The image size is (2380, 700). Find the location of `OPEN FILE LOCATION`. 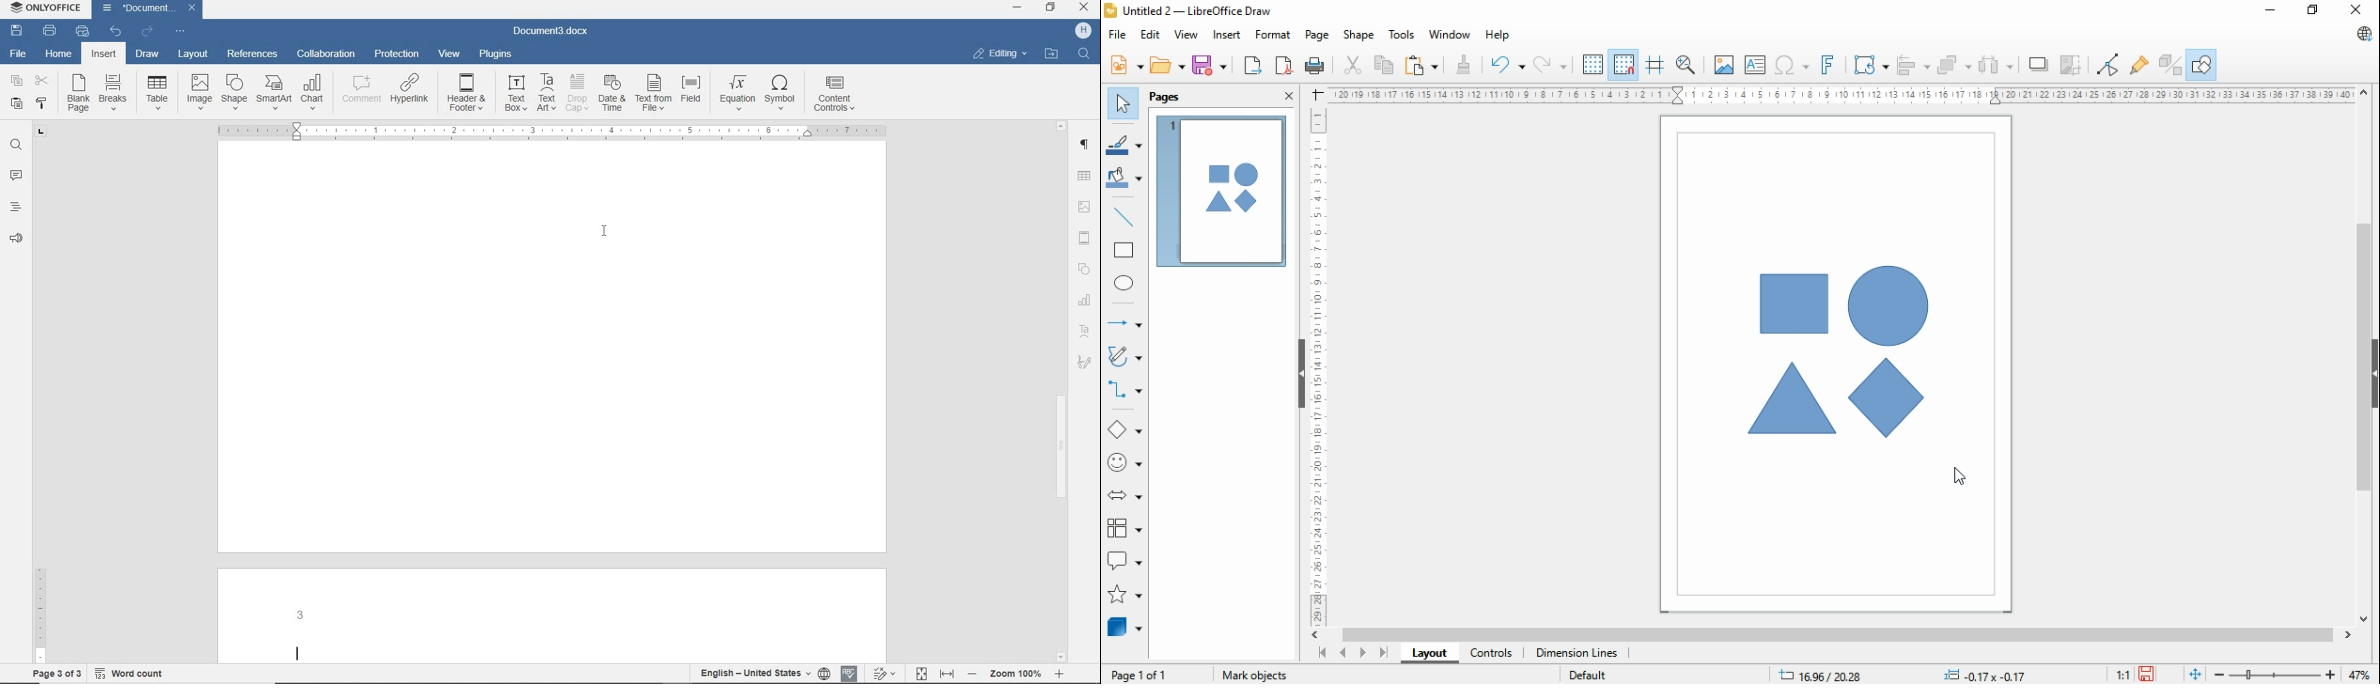

OPEN FILE LOCATION is located at coordinates (1053, 55).